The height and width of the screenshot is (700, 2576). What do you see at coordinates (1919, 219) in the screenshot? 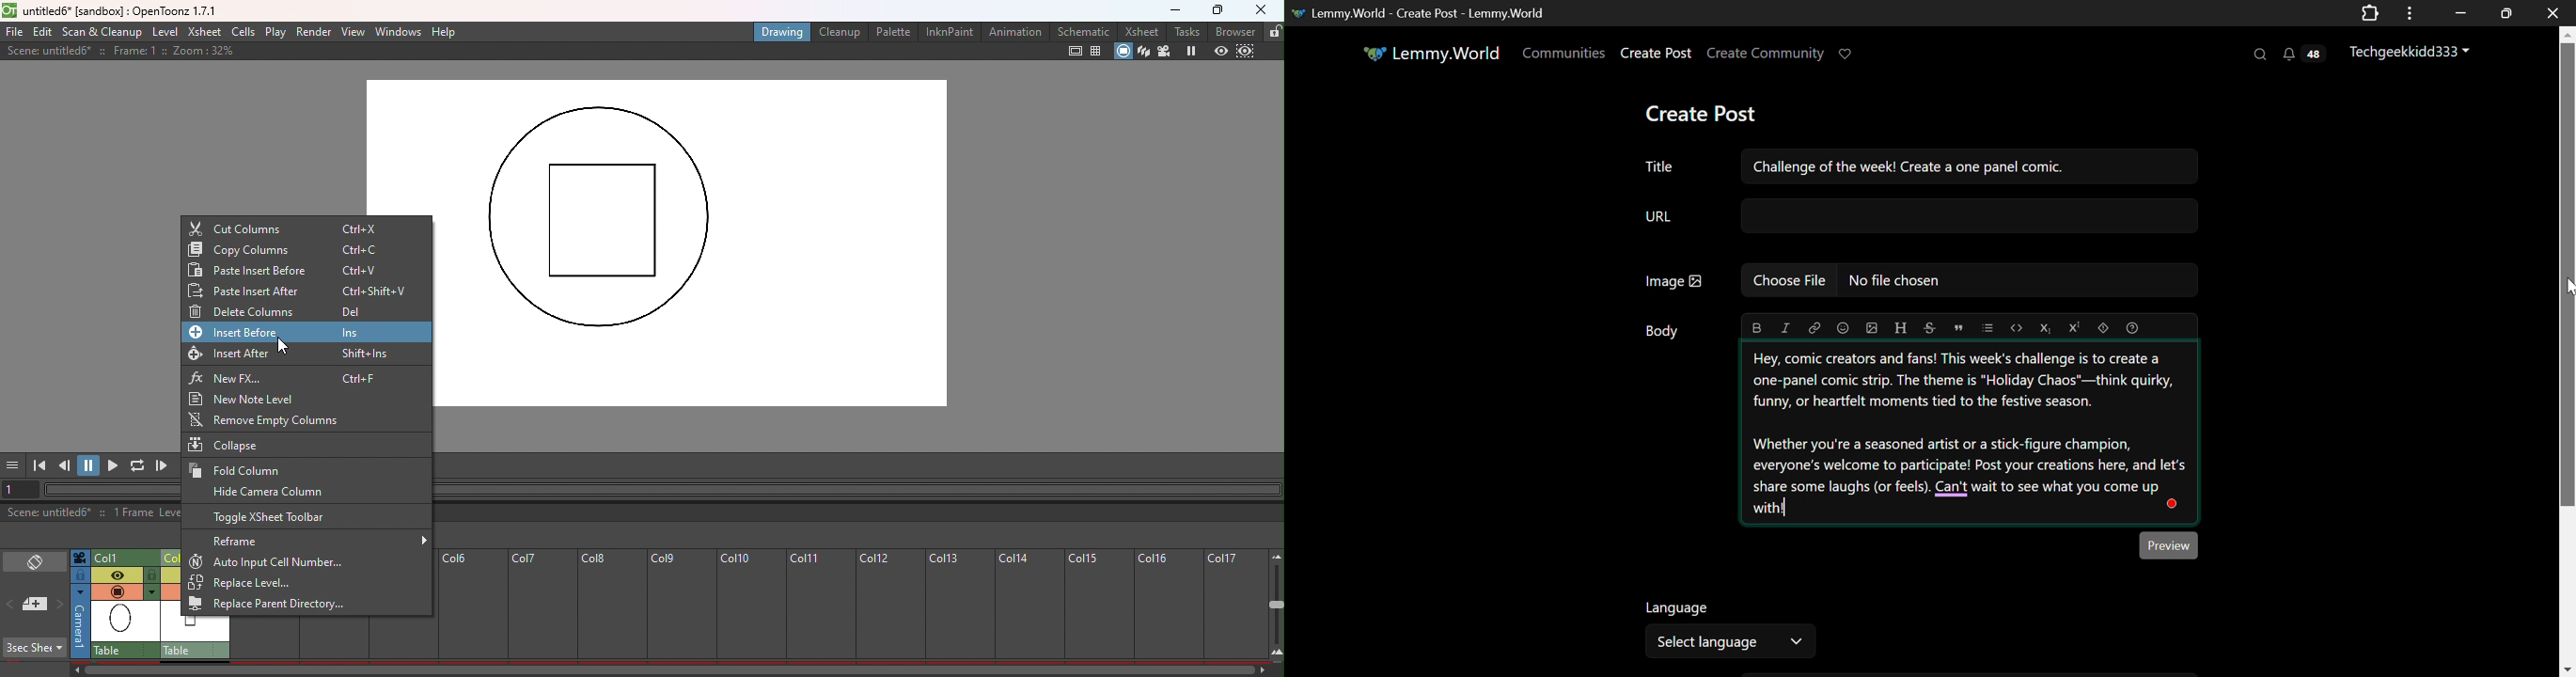
I see `URL` at bounding box center [1919, 219].